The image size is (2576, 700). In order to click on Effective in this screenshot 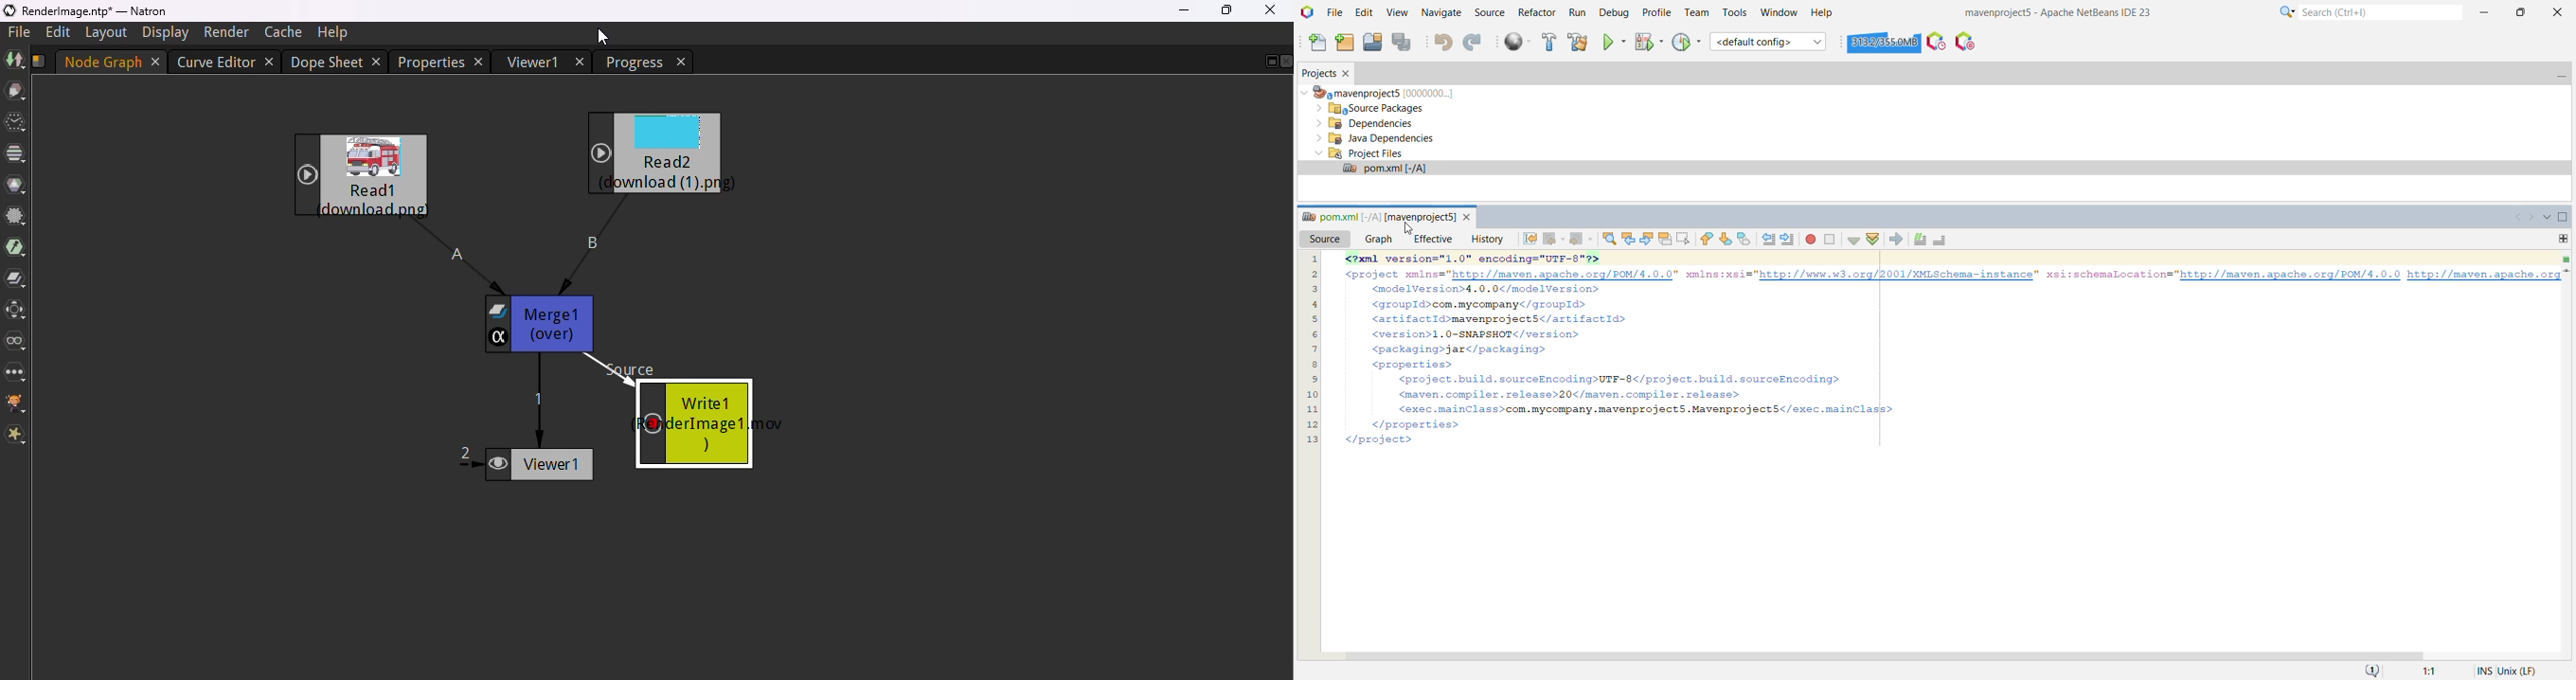, I will do `click(1435, 238)`.